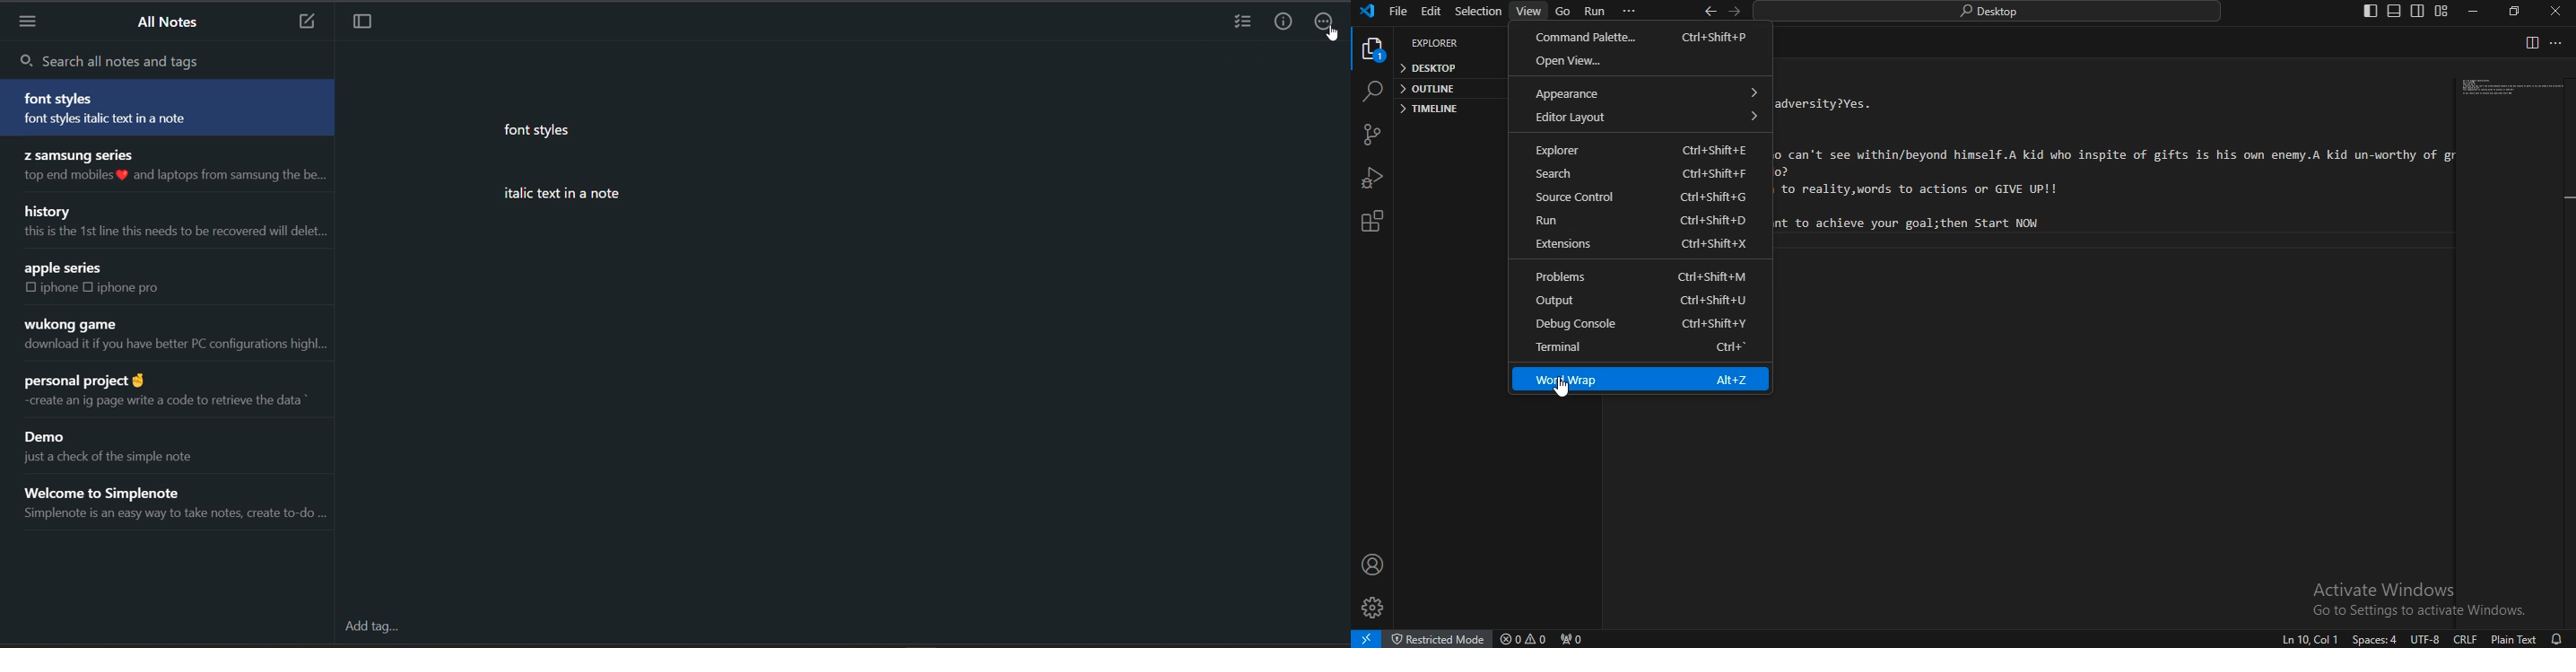  What do you see at coordinates (1636, 277) in the screenshot?
I see `problems` at bounding box center [1636, 277].